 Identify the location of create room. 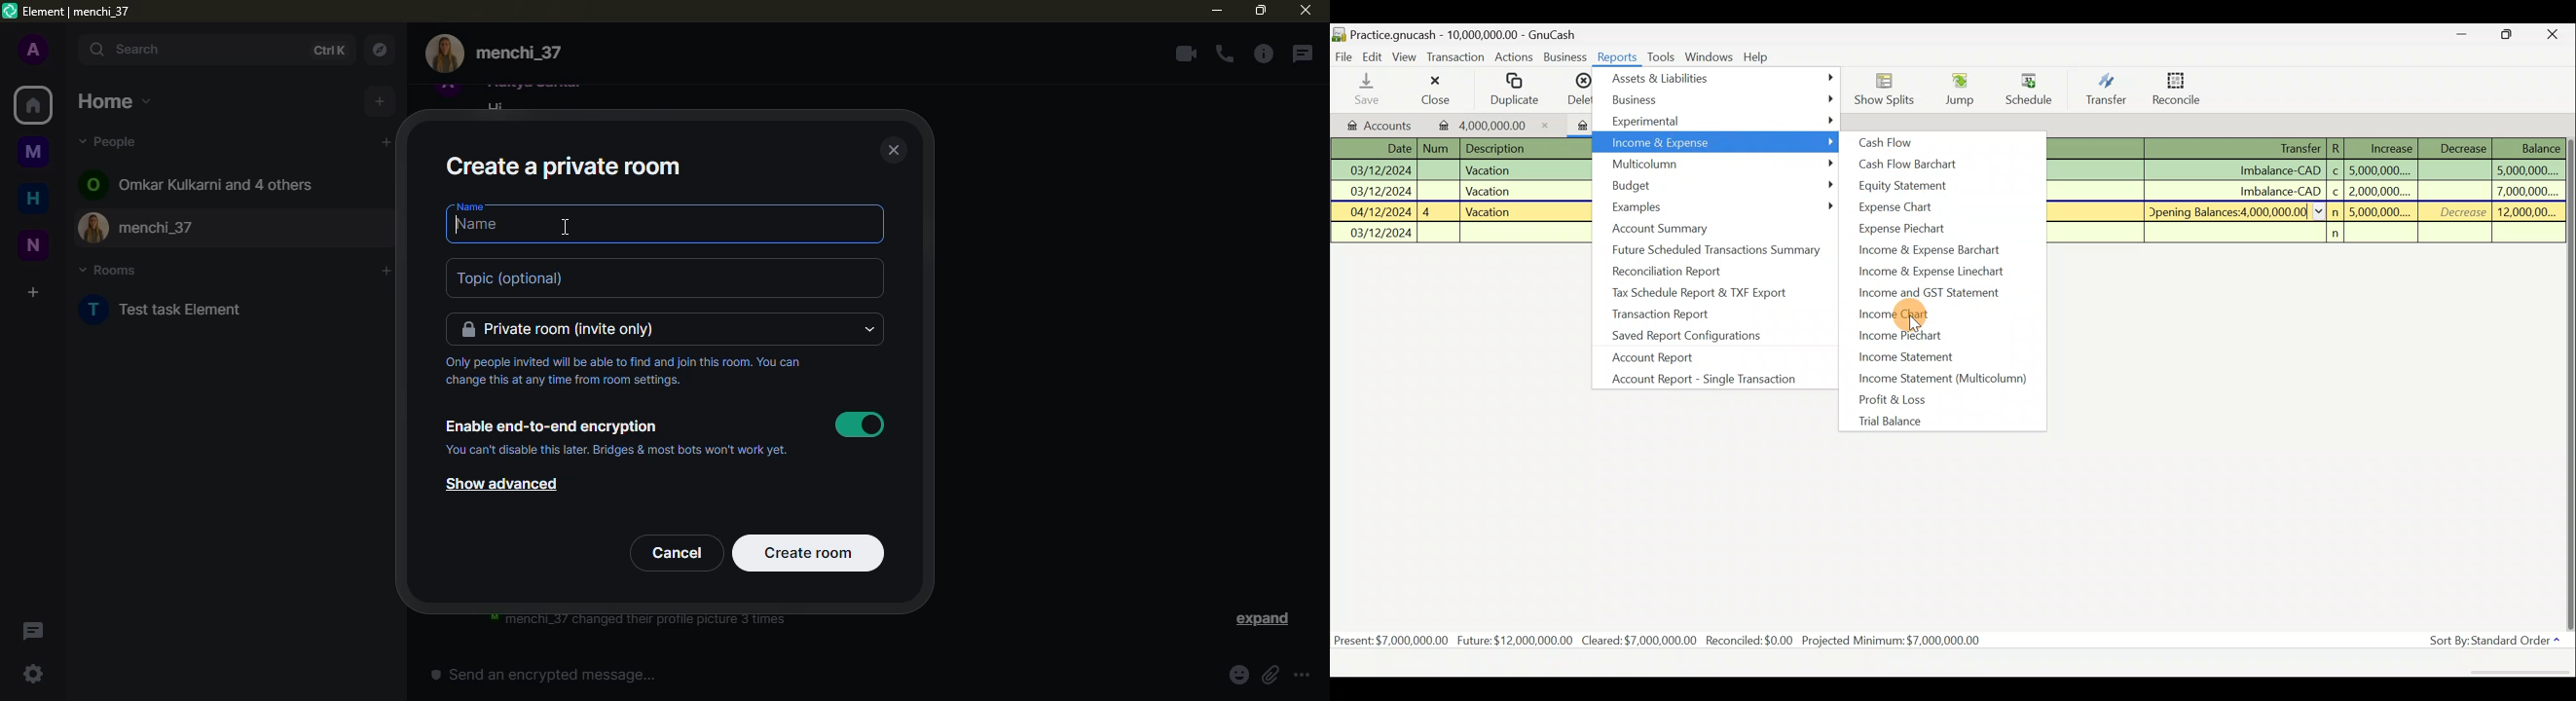
(809, 553).